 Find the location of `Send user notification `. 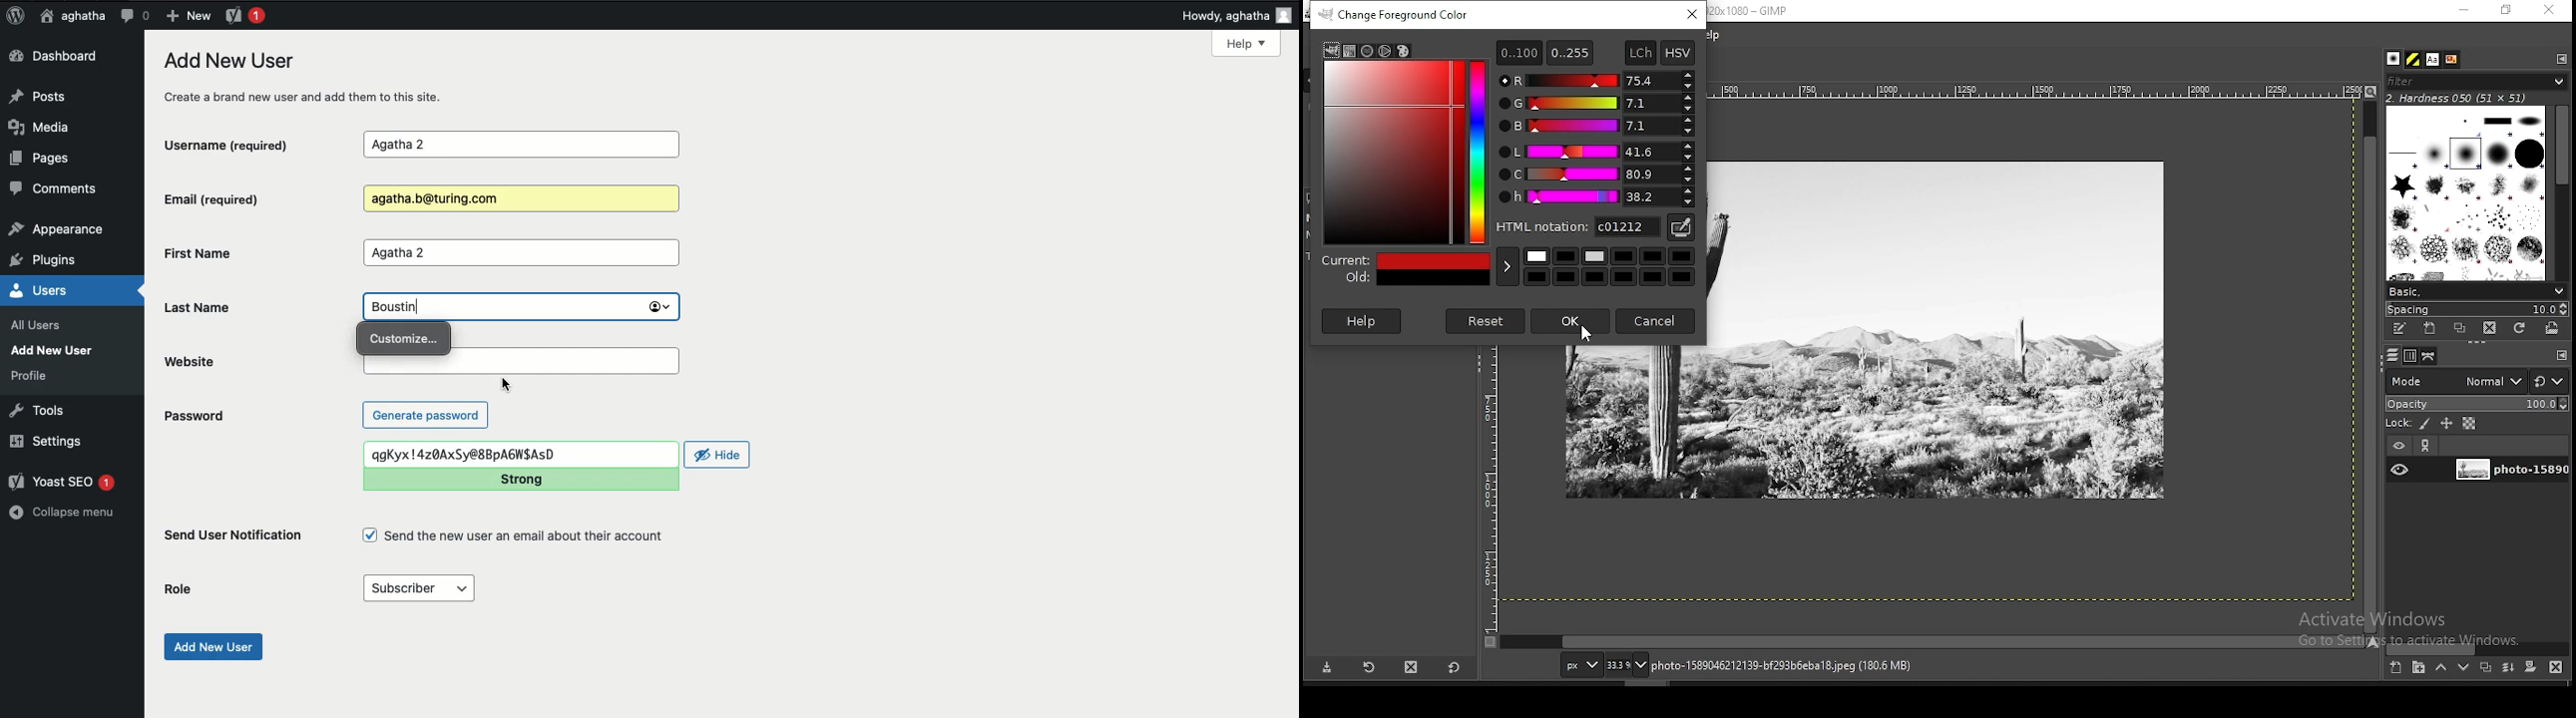

Send user notification  is located at coordinates (235, 538).